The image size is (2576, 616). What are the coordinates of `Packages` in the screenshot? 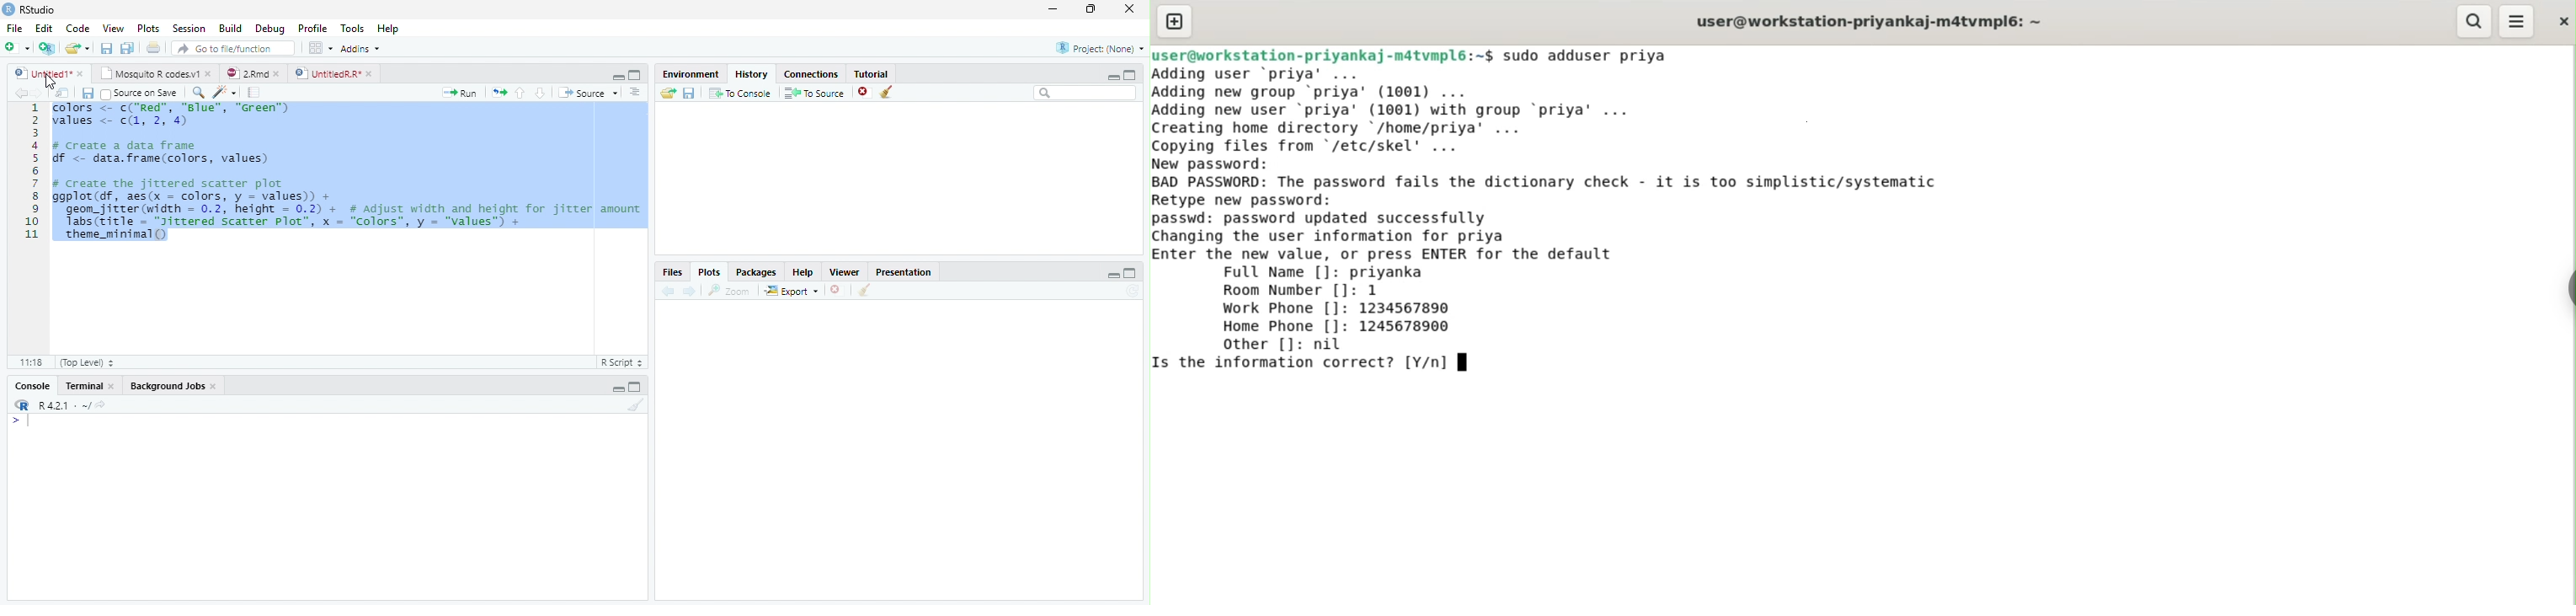 It's located at (755, 271).